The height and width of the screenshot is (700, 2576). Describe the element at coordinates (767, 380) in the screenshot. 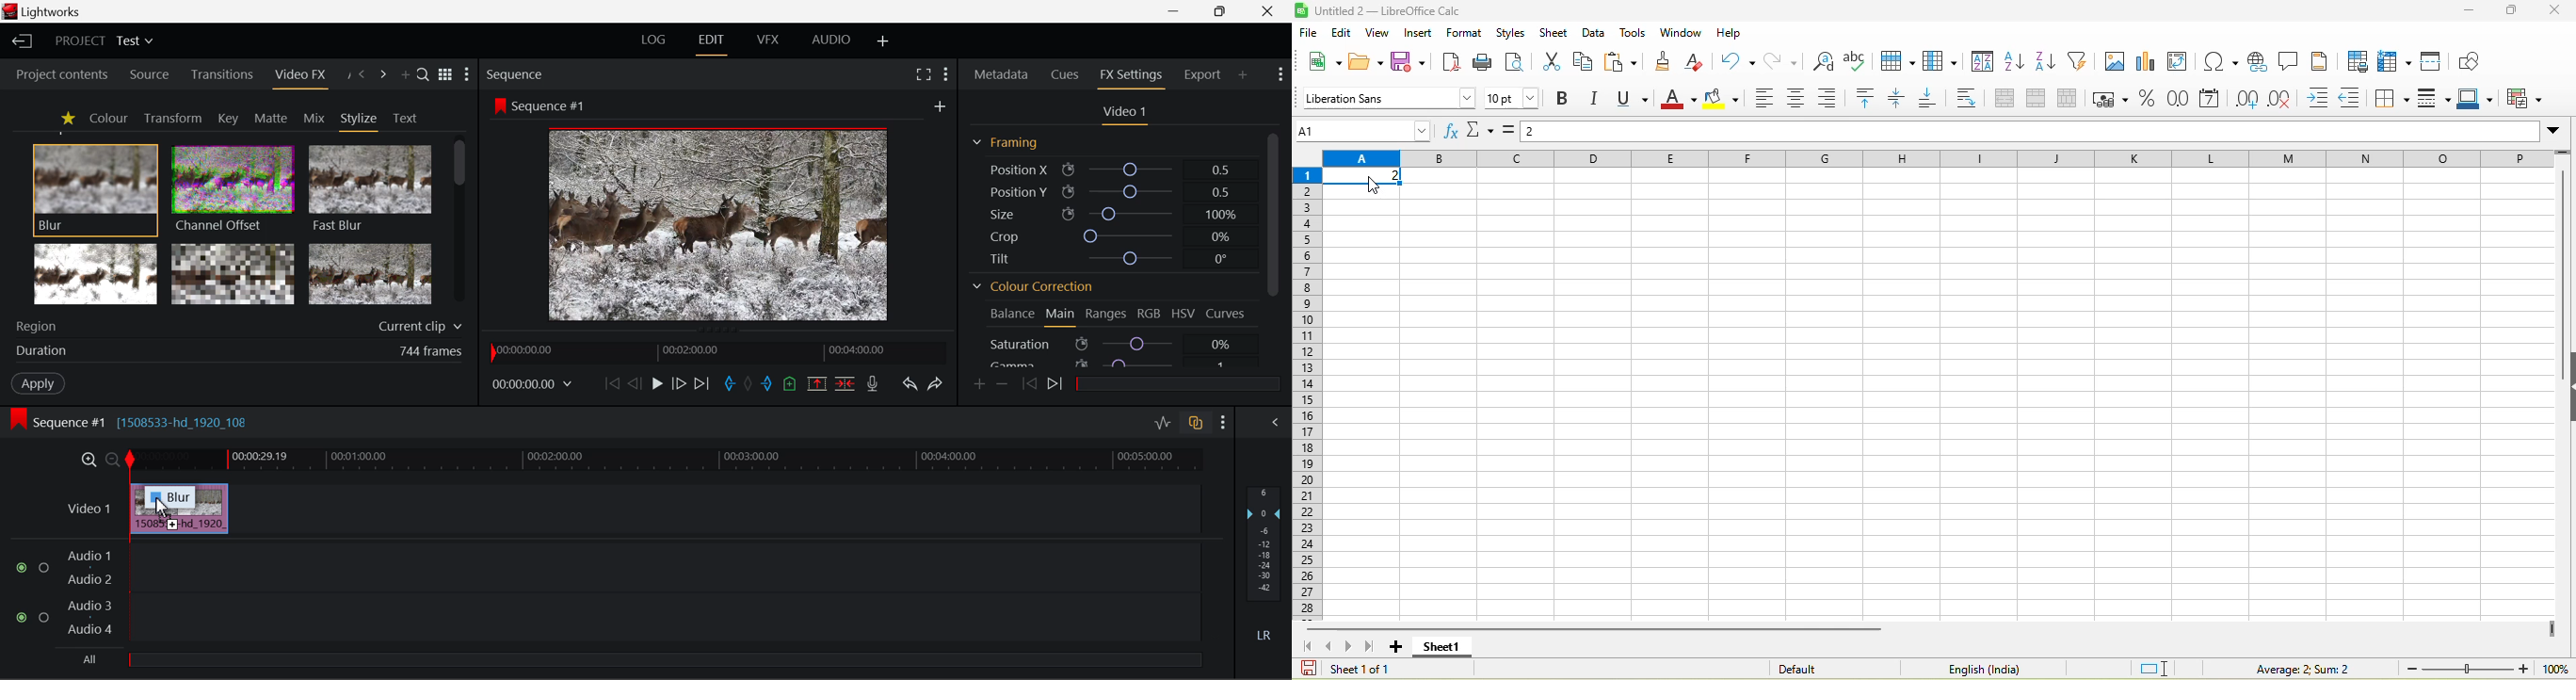

I see `Mark Out` at that location.